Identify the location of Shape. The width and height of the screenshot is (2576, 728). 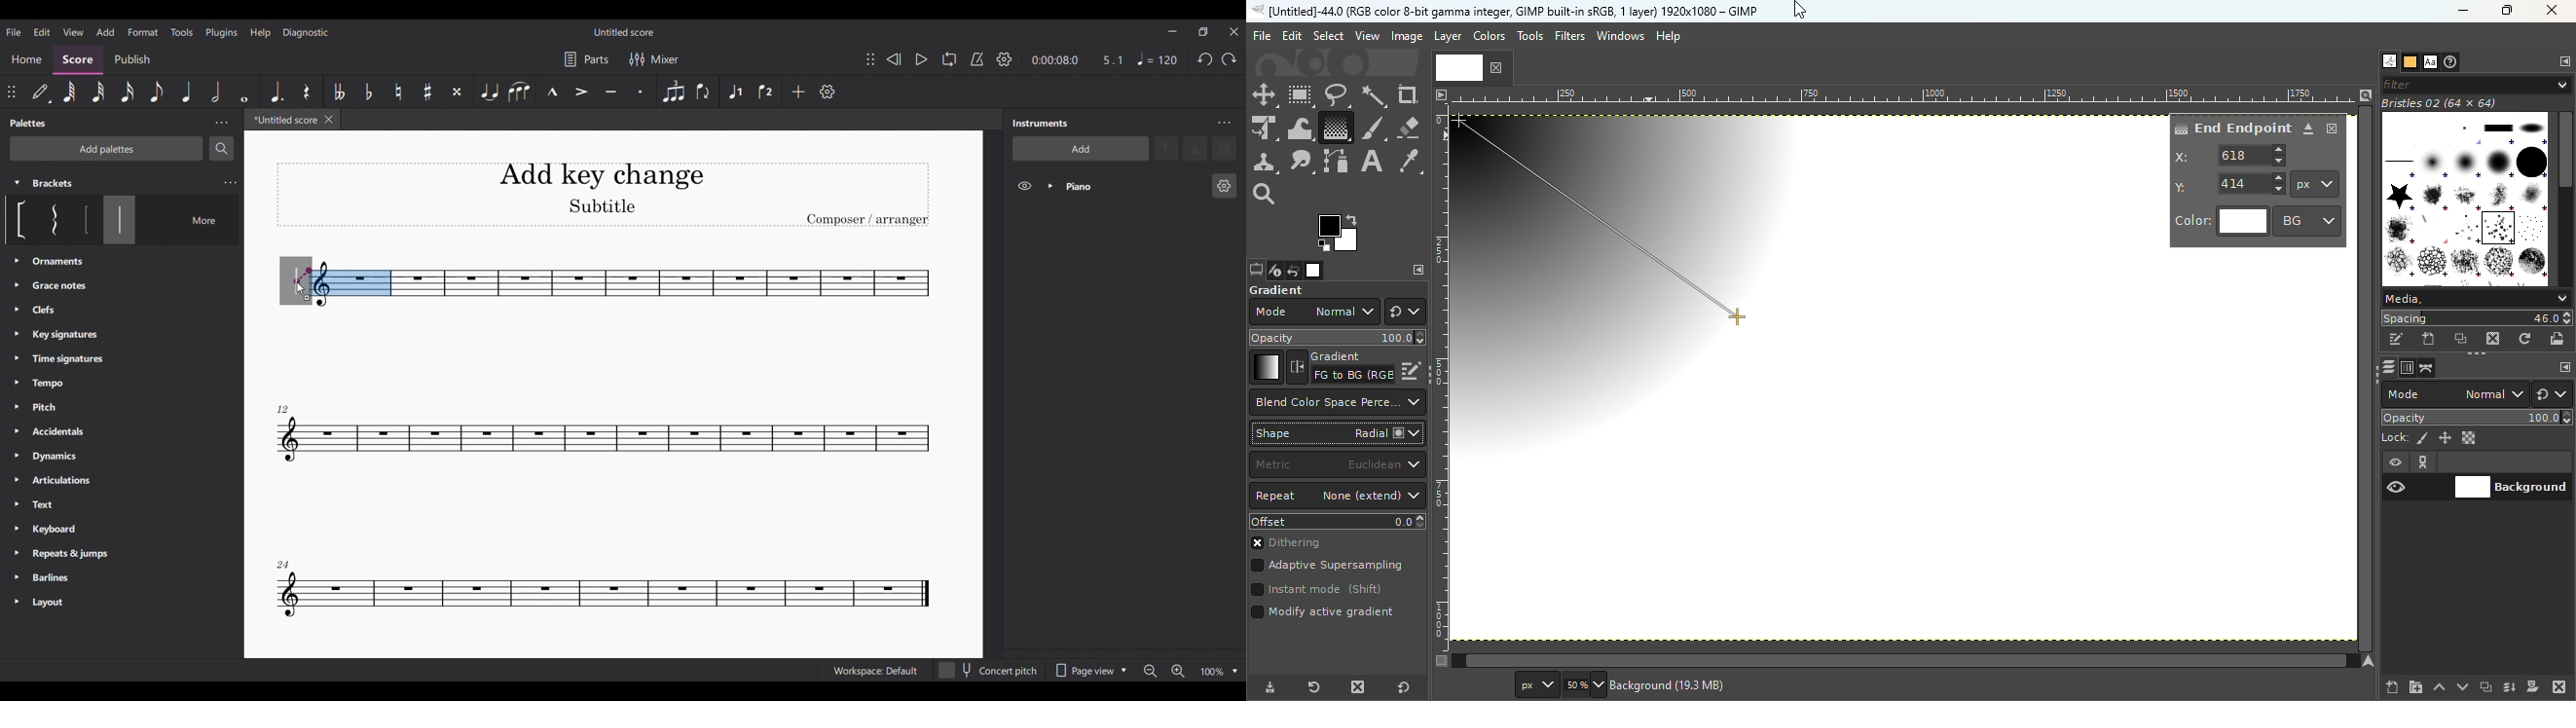
(1337, 433).